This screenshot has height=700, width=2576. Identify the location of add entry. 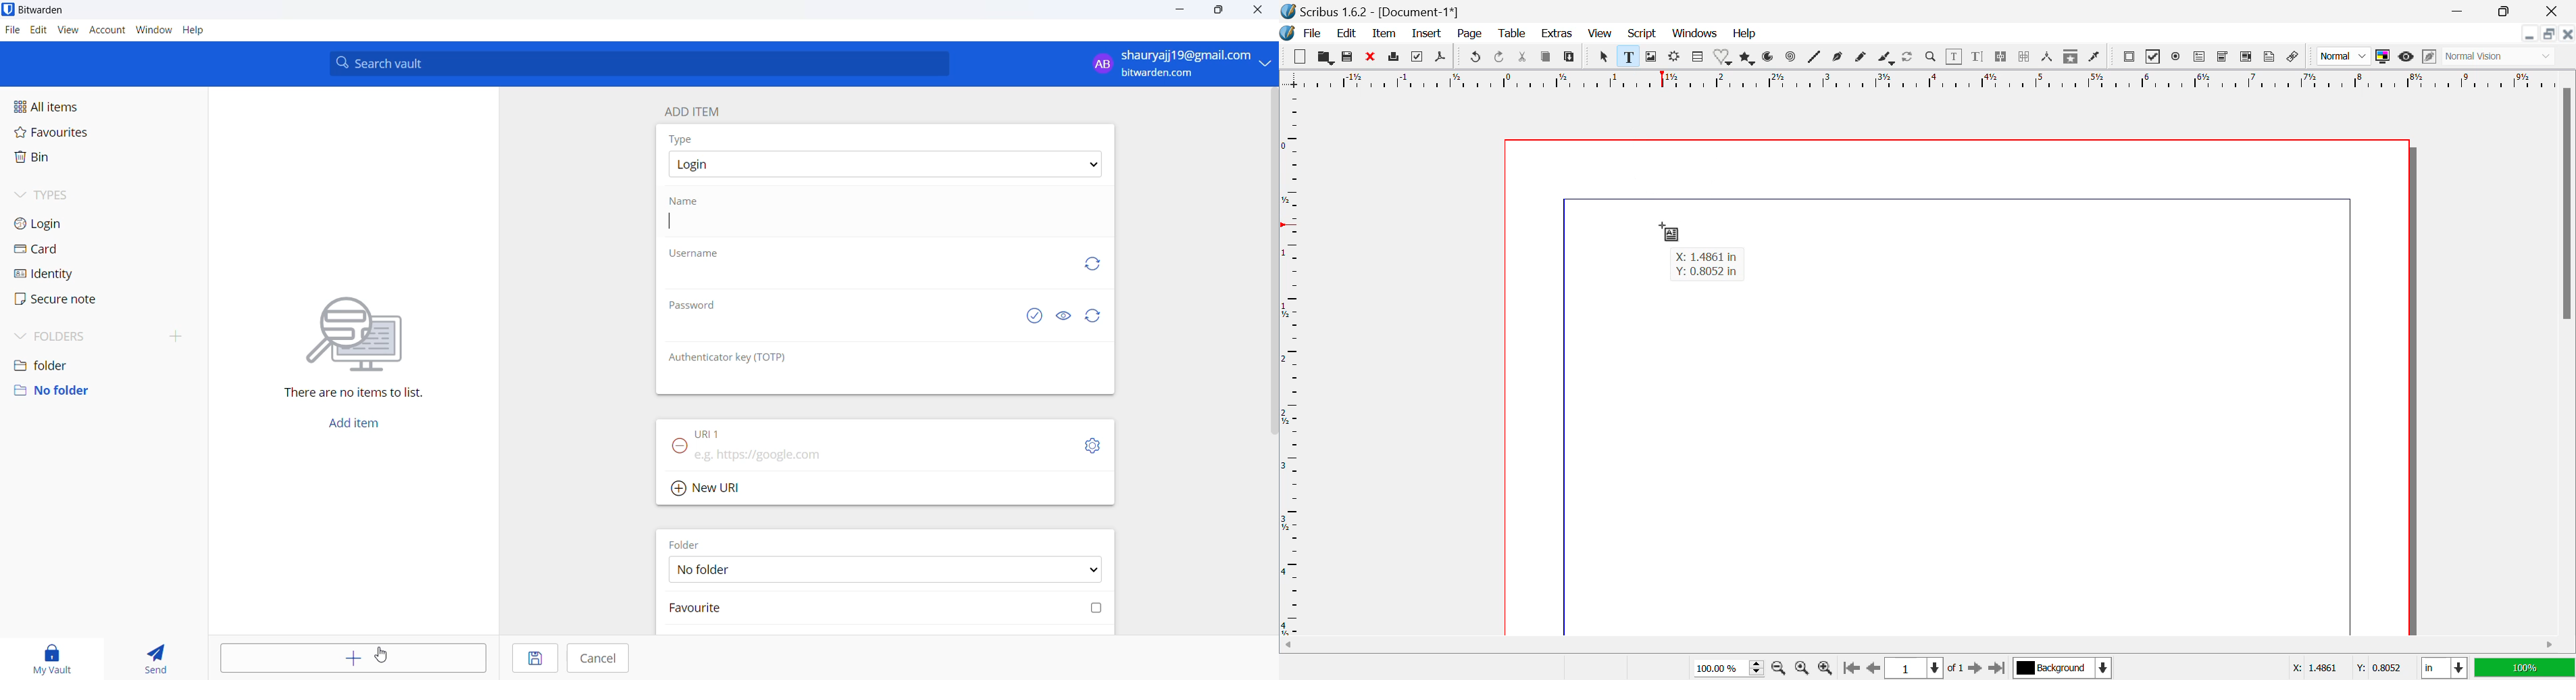
(353, 657).